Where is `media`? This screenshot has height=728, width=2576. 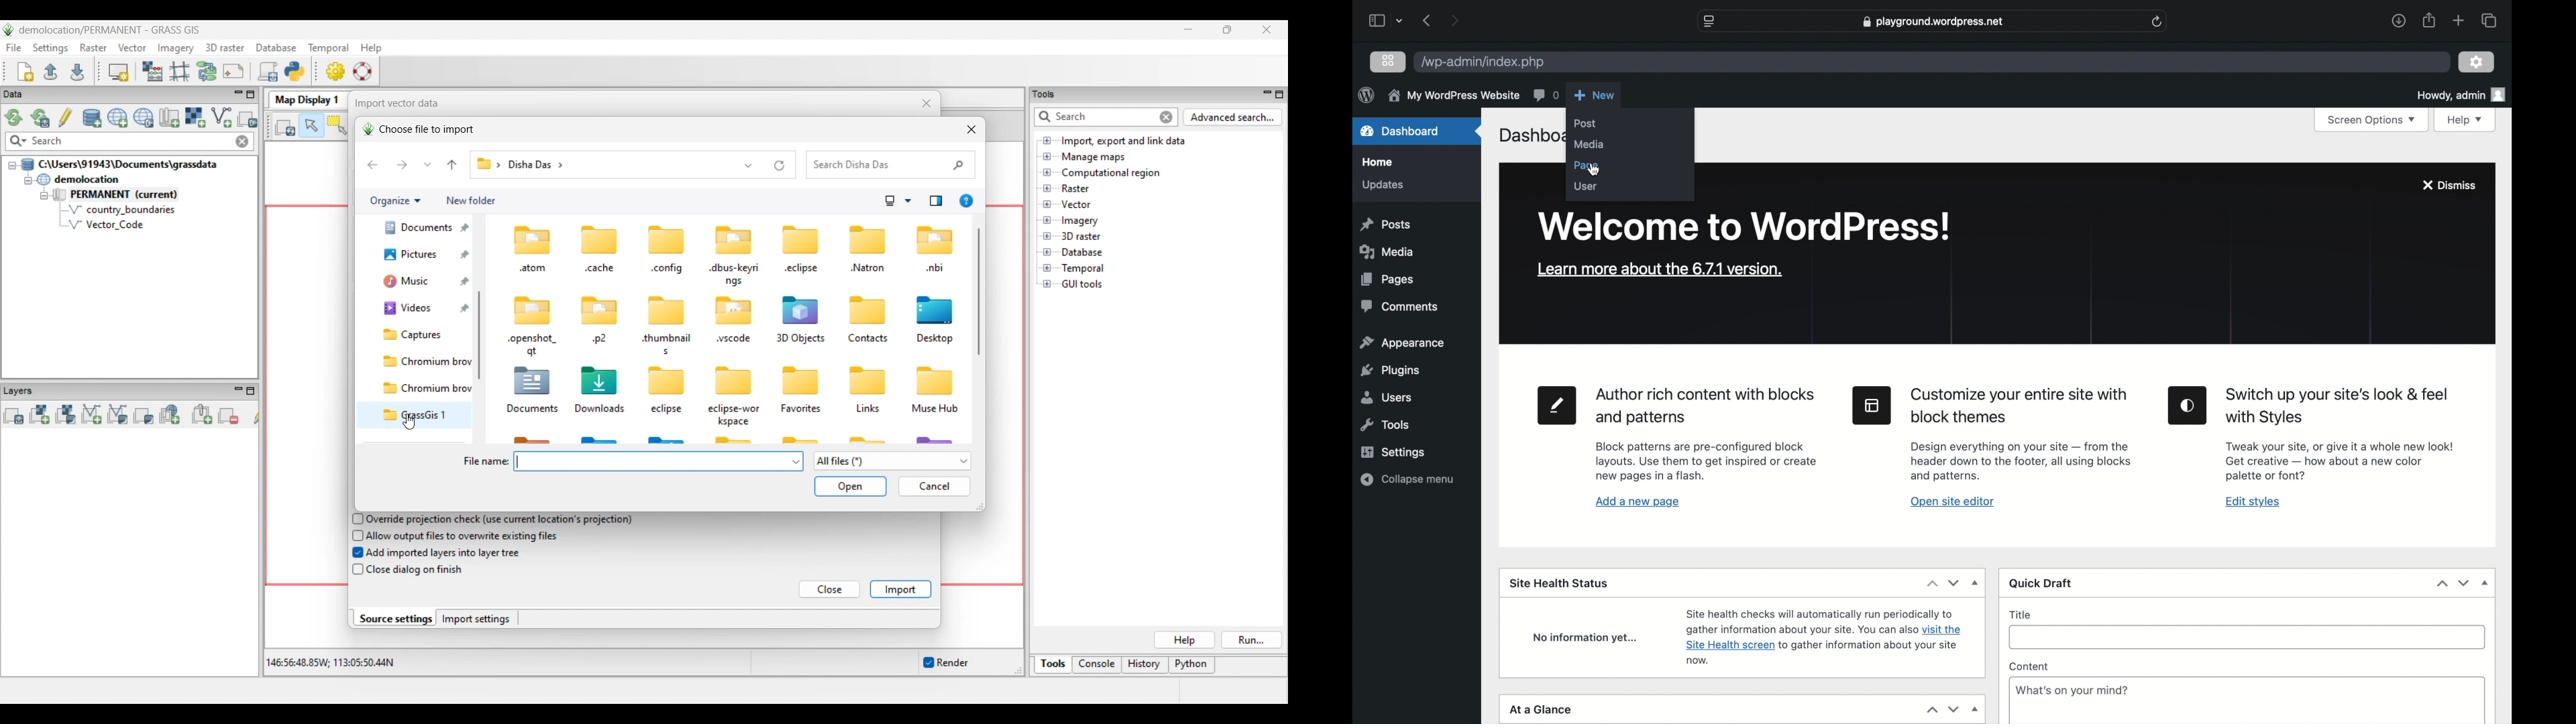
media is located at coordinates (1386, 252).